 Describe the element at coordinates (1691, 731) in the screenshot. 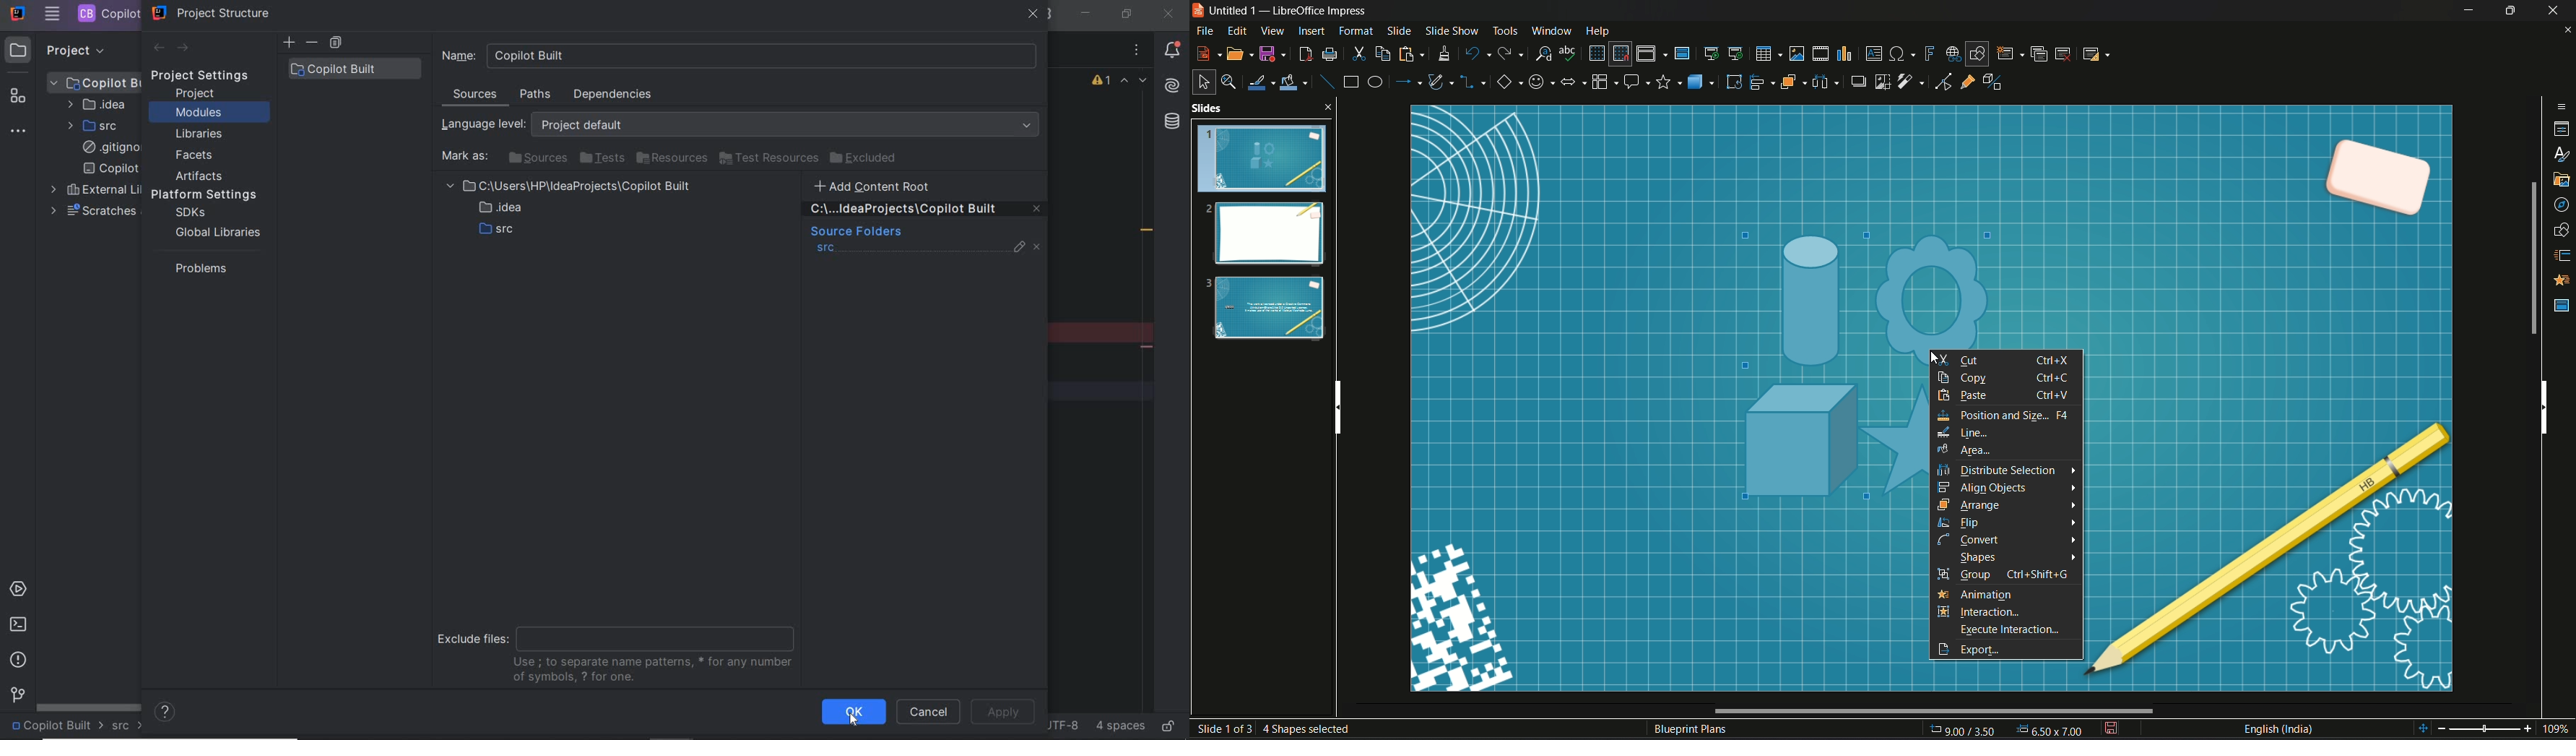

I see `Text` at that location.